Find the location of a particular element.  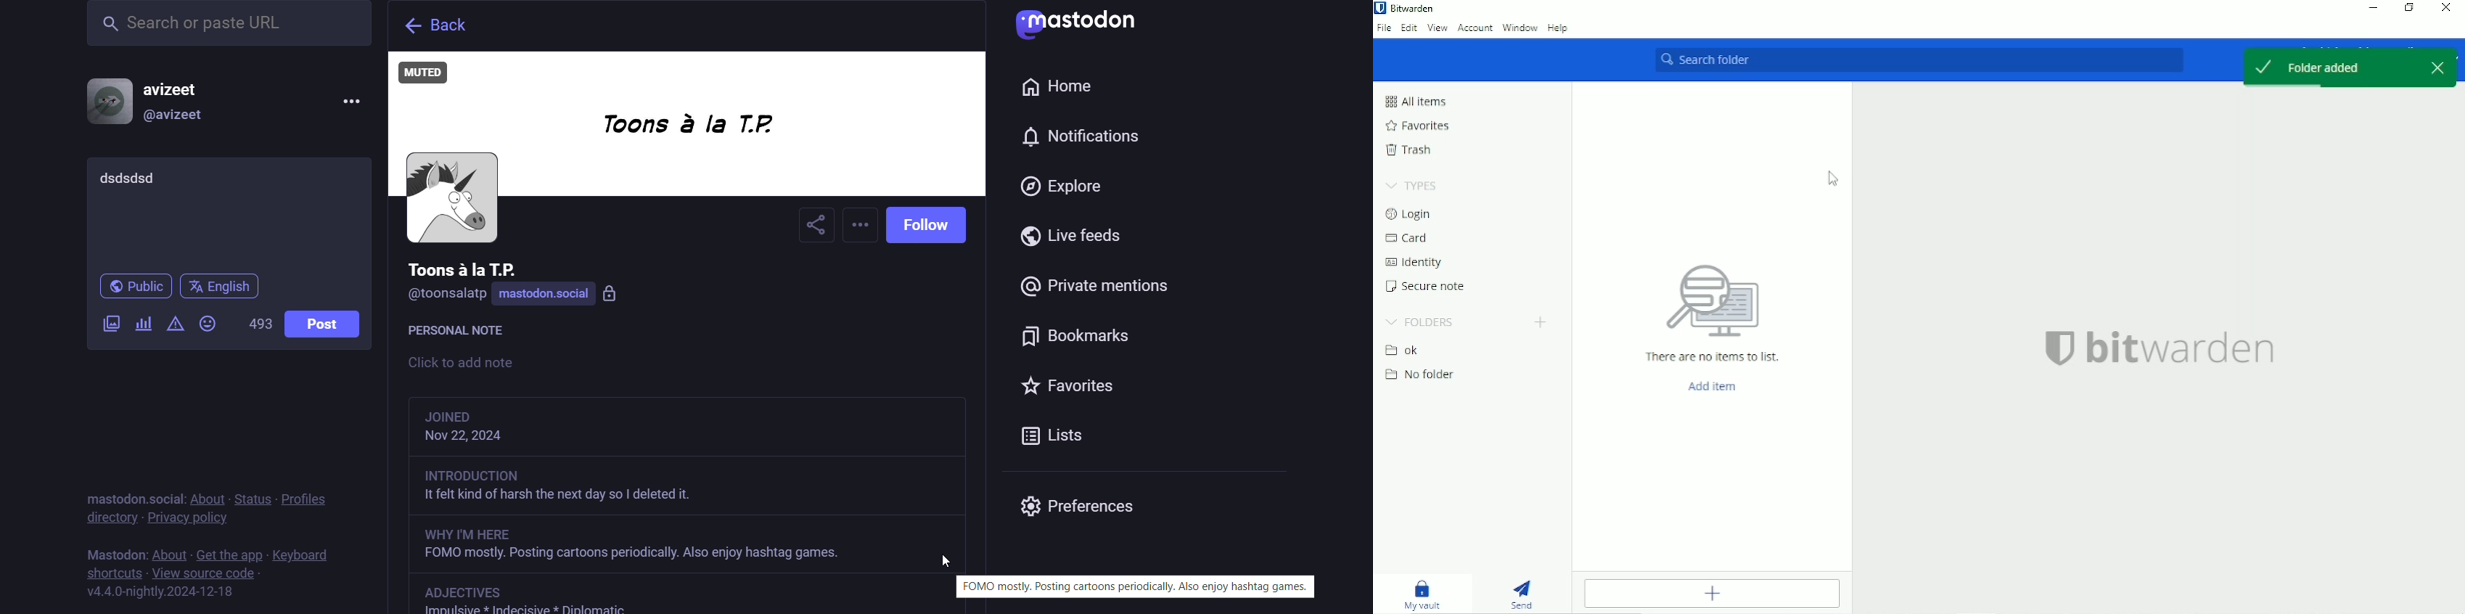

Bitwarden is located at coordinates (1413, 9).